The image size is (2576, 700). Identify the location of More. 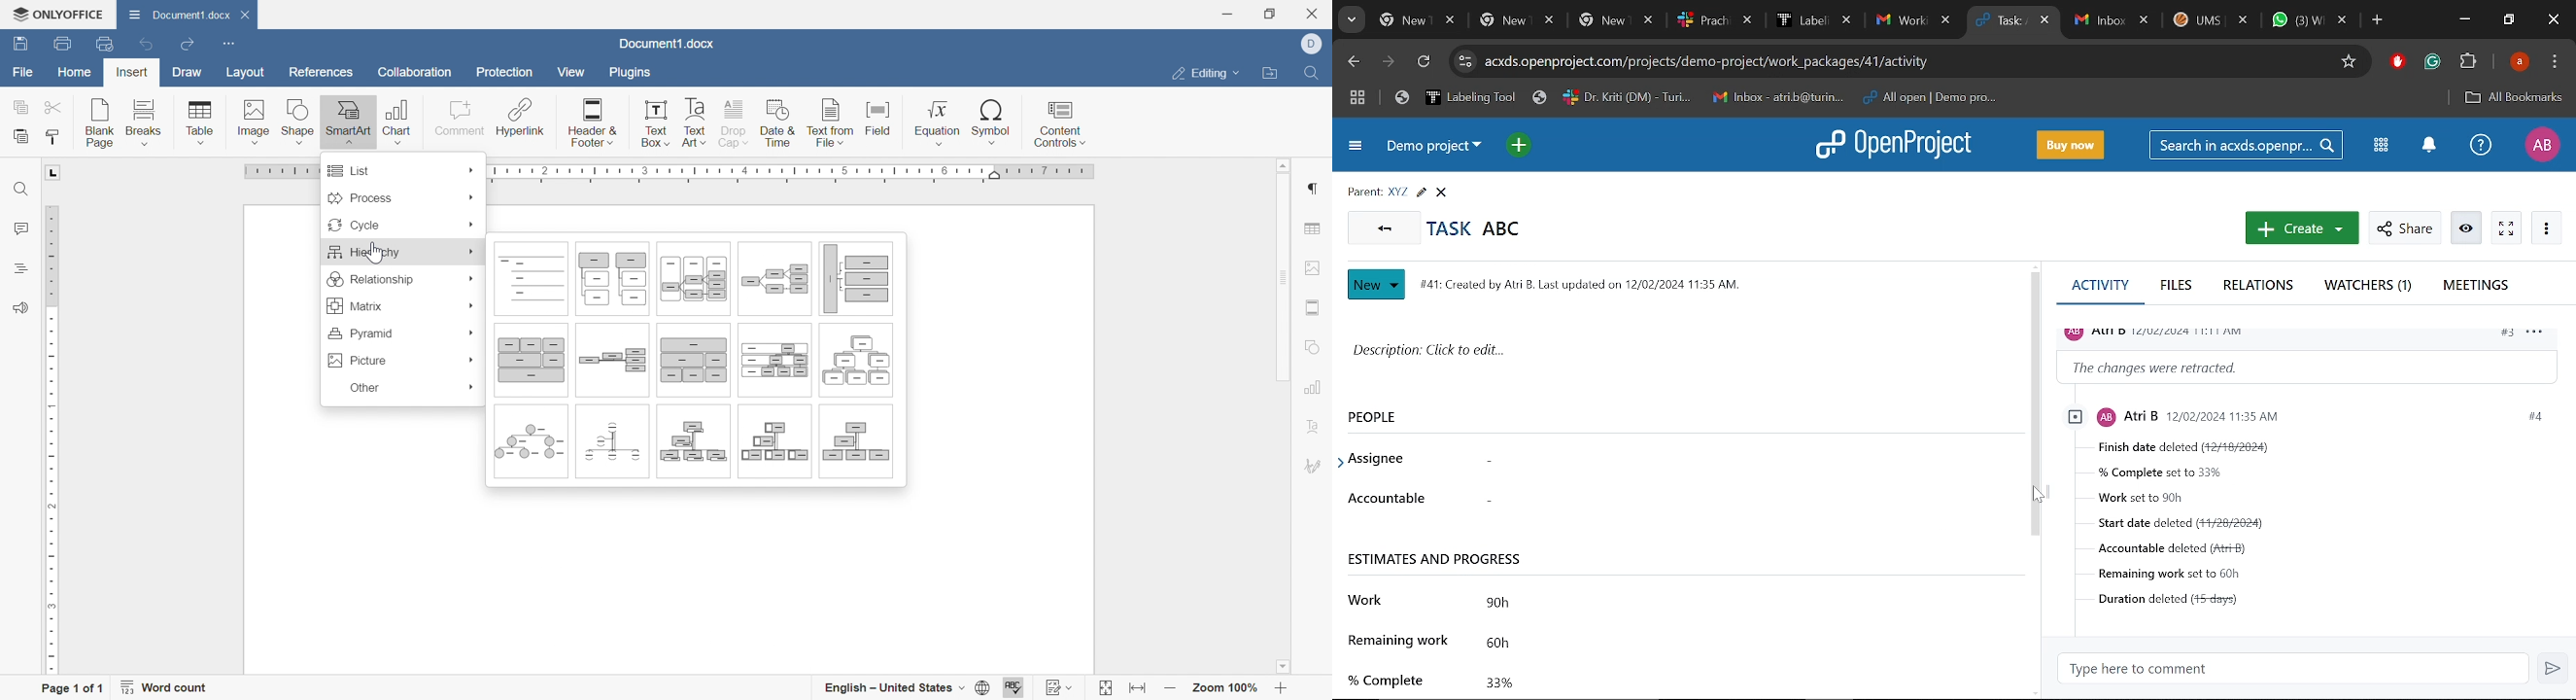
(473, 253).